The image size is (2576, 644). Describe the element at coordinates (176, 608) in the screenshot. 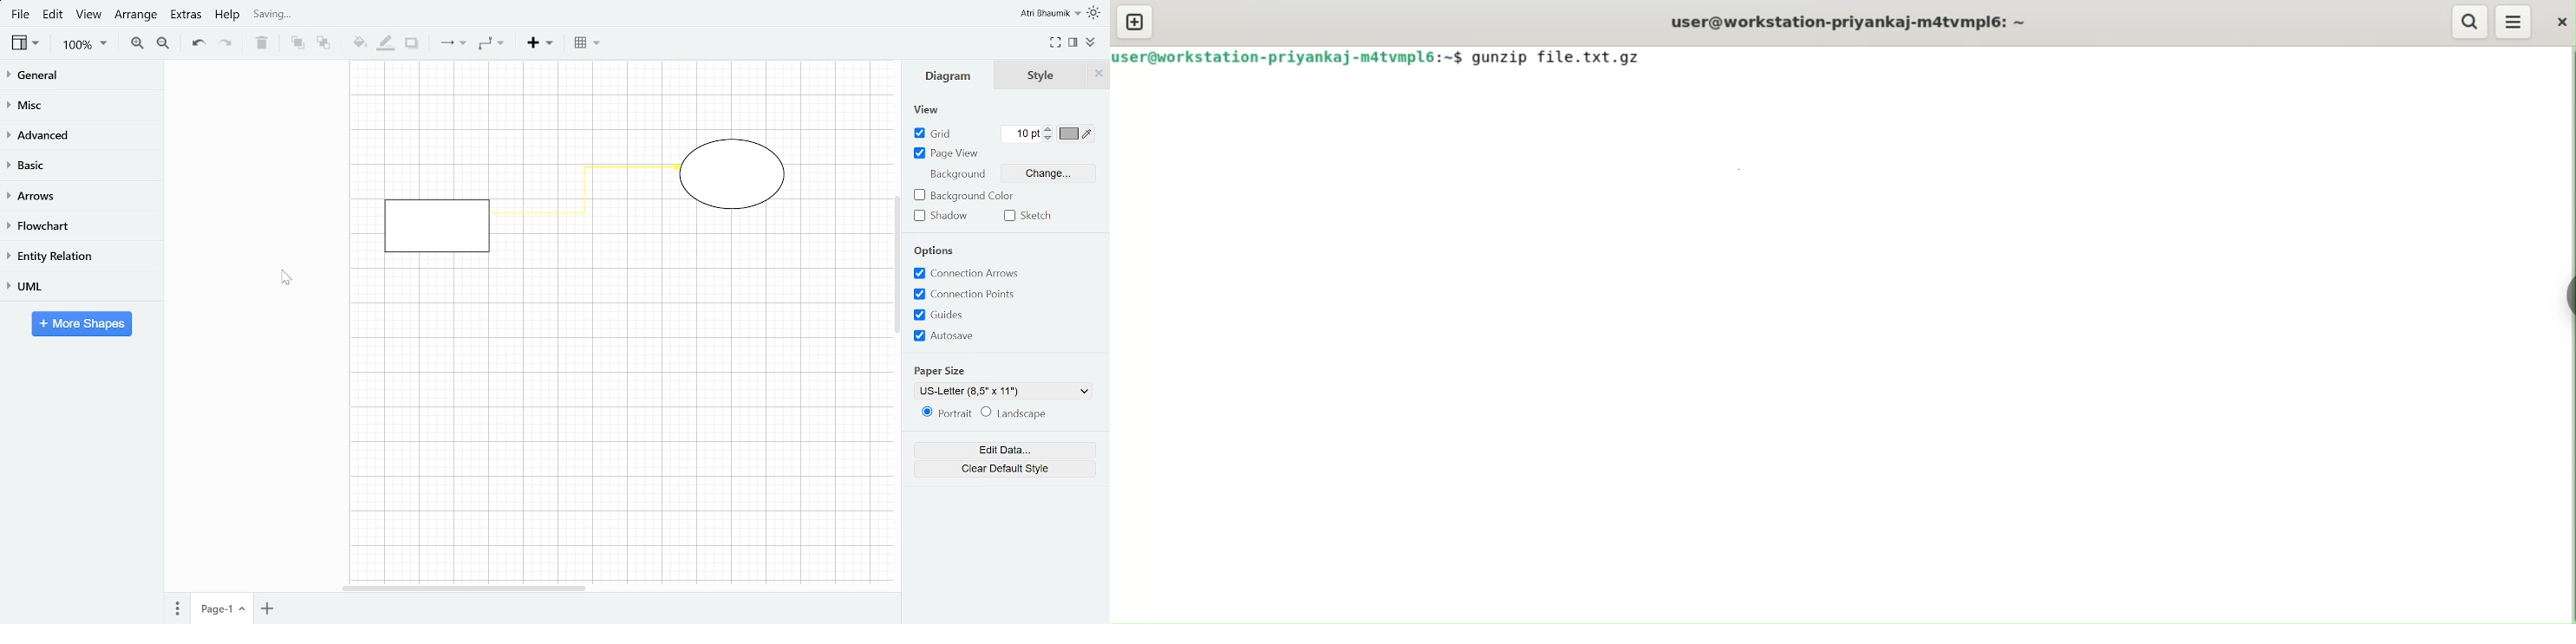

I see `Pages` at that location.